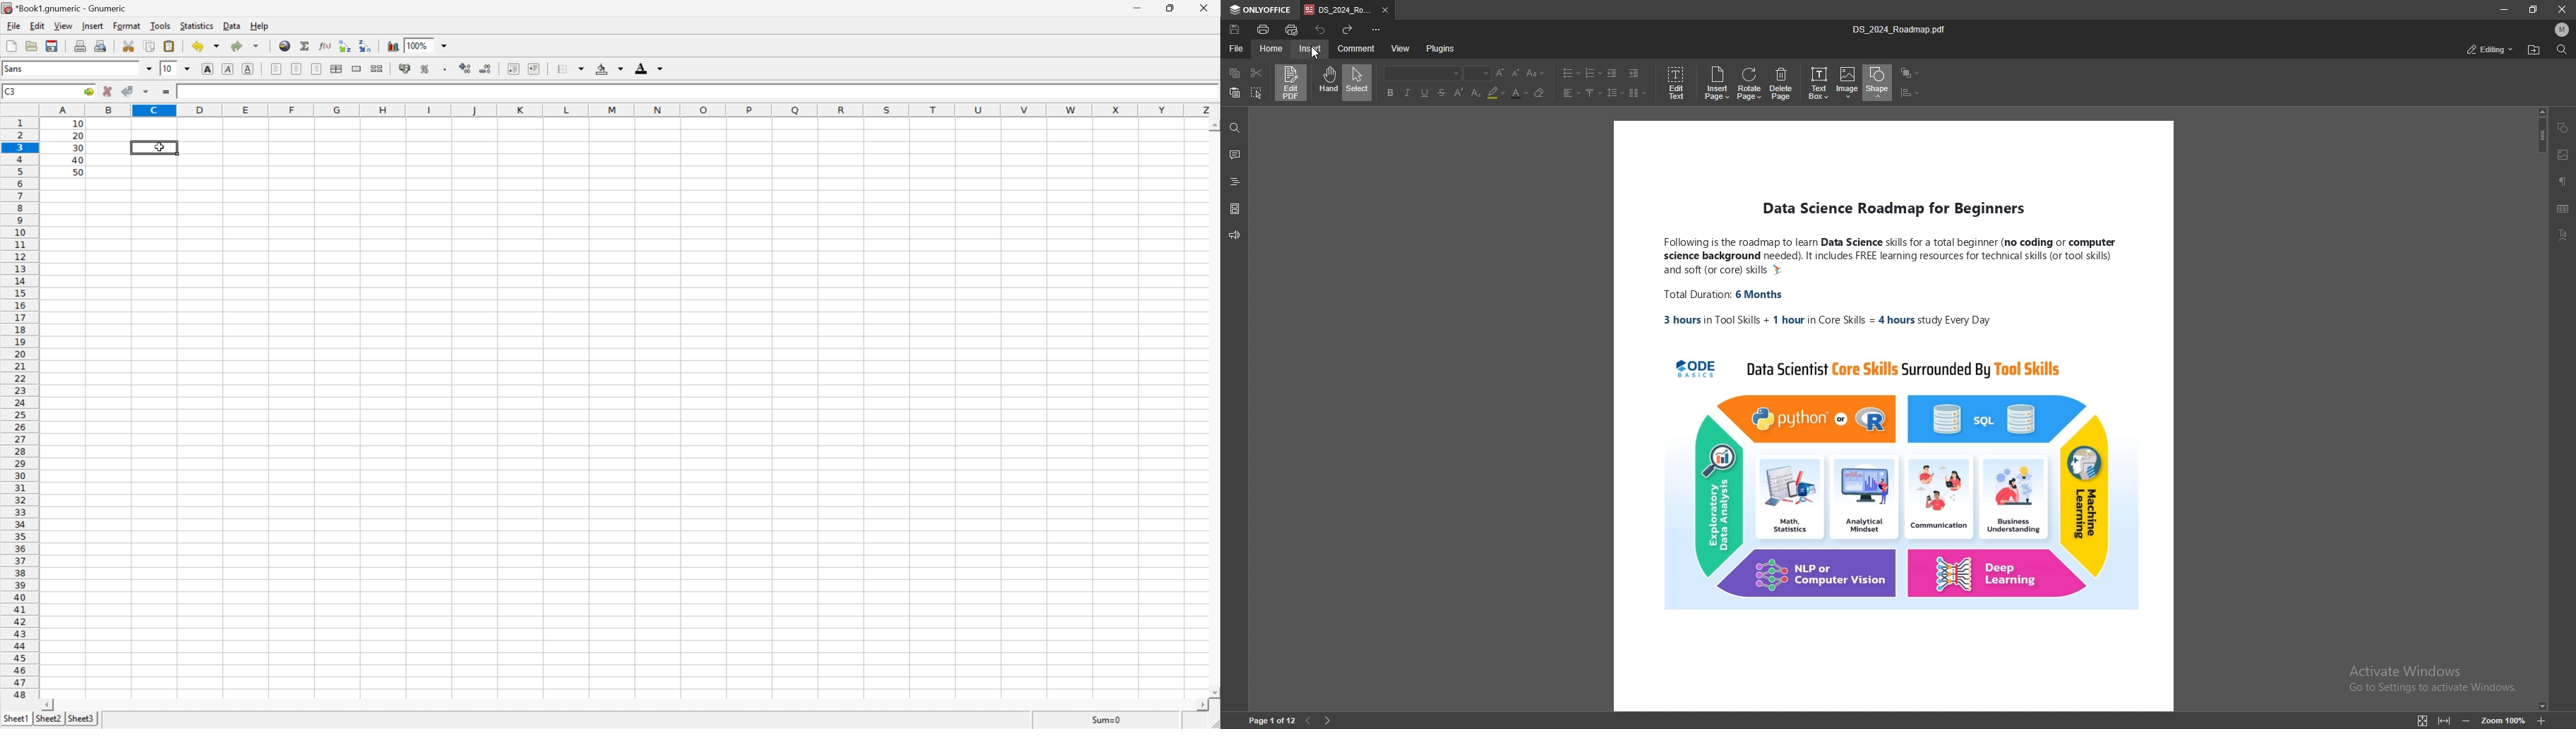 The image size is (2576, 756). Describe the element at coordinates (219, 47) in the screenshot. I see `Drop down` at that location.